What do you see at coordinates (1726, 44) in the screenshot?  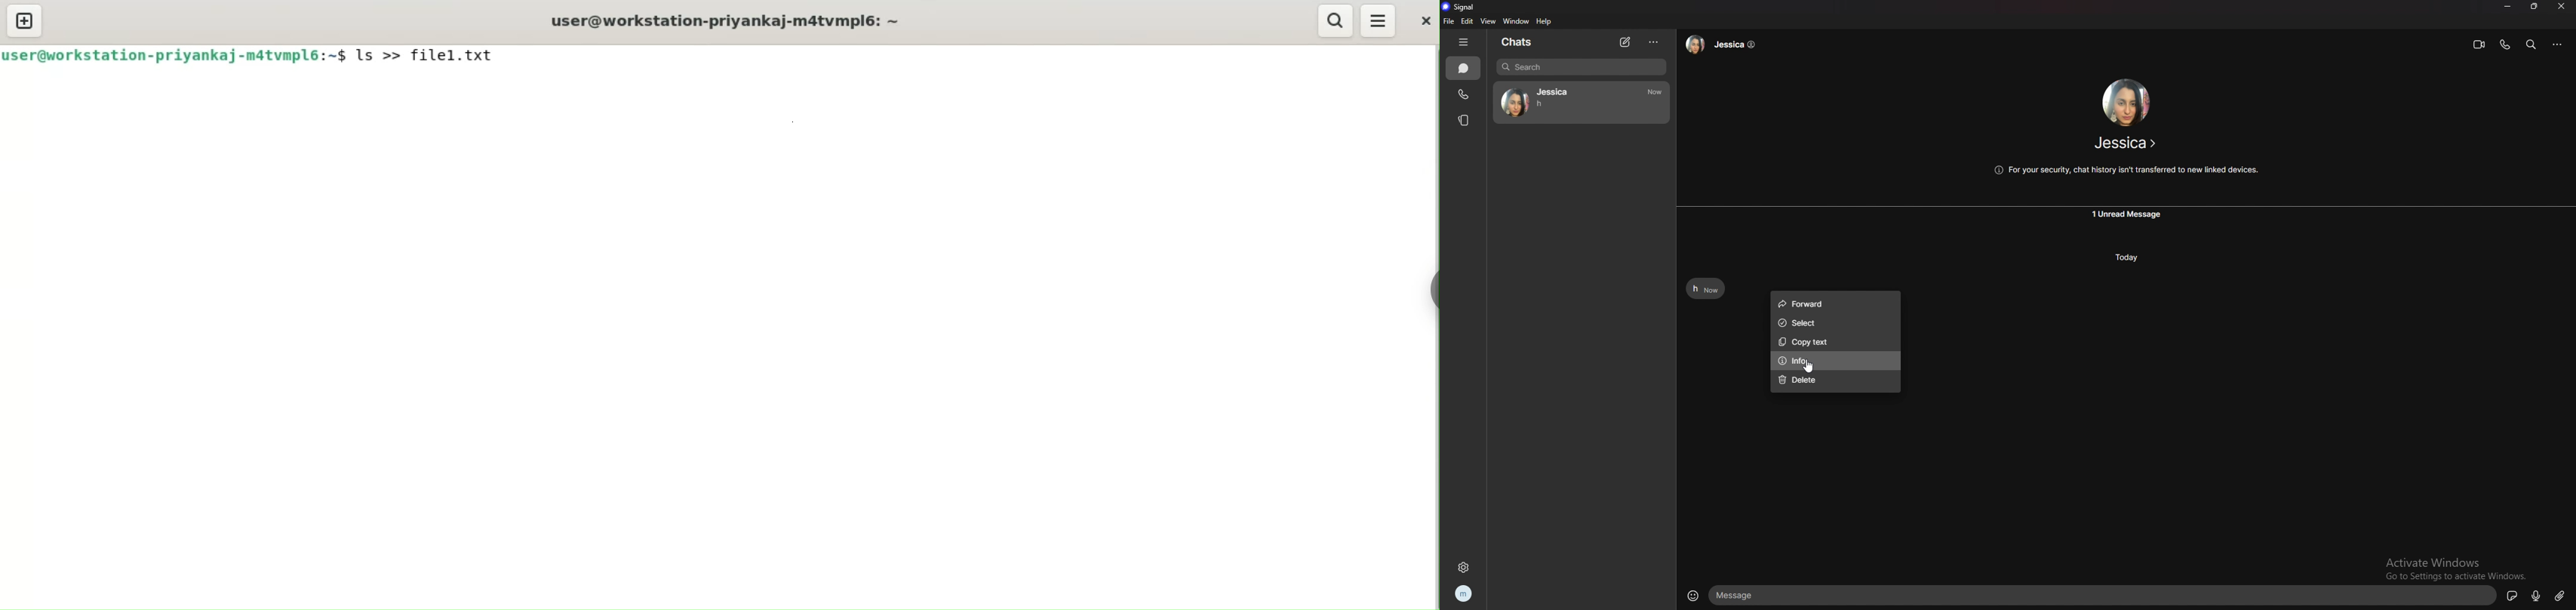 I see `jessica` at bounding box center [1726, 44].